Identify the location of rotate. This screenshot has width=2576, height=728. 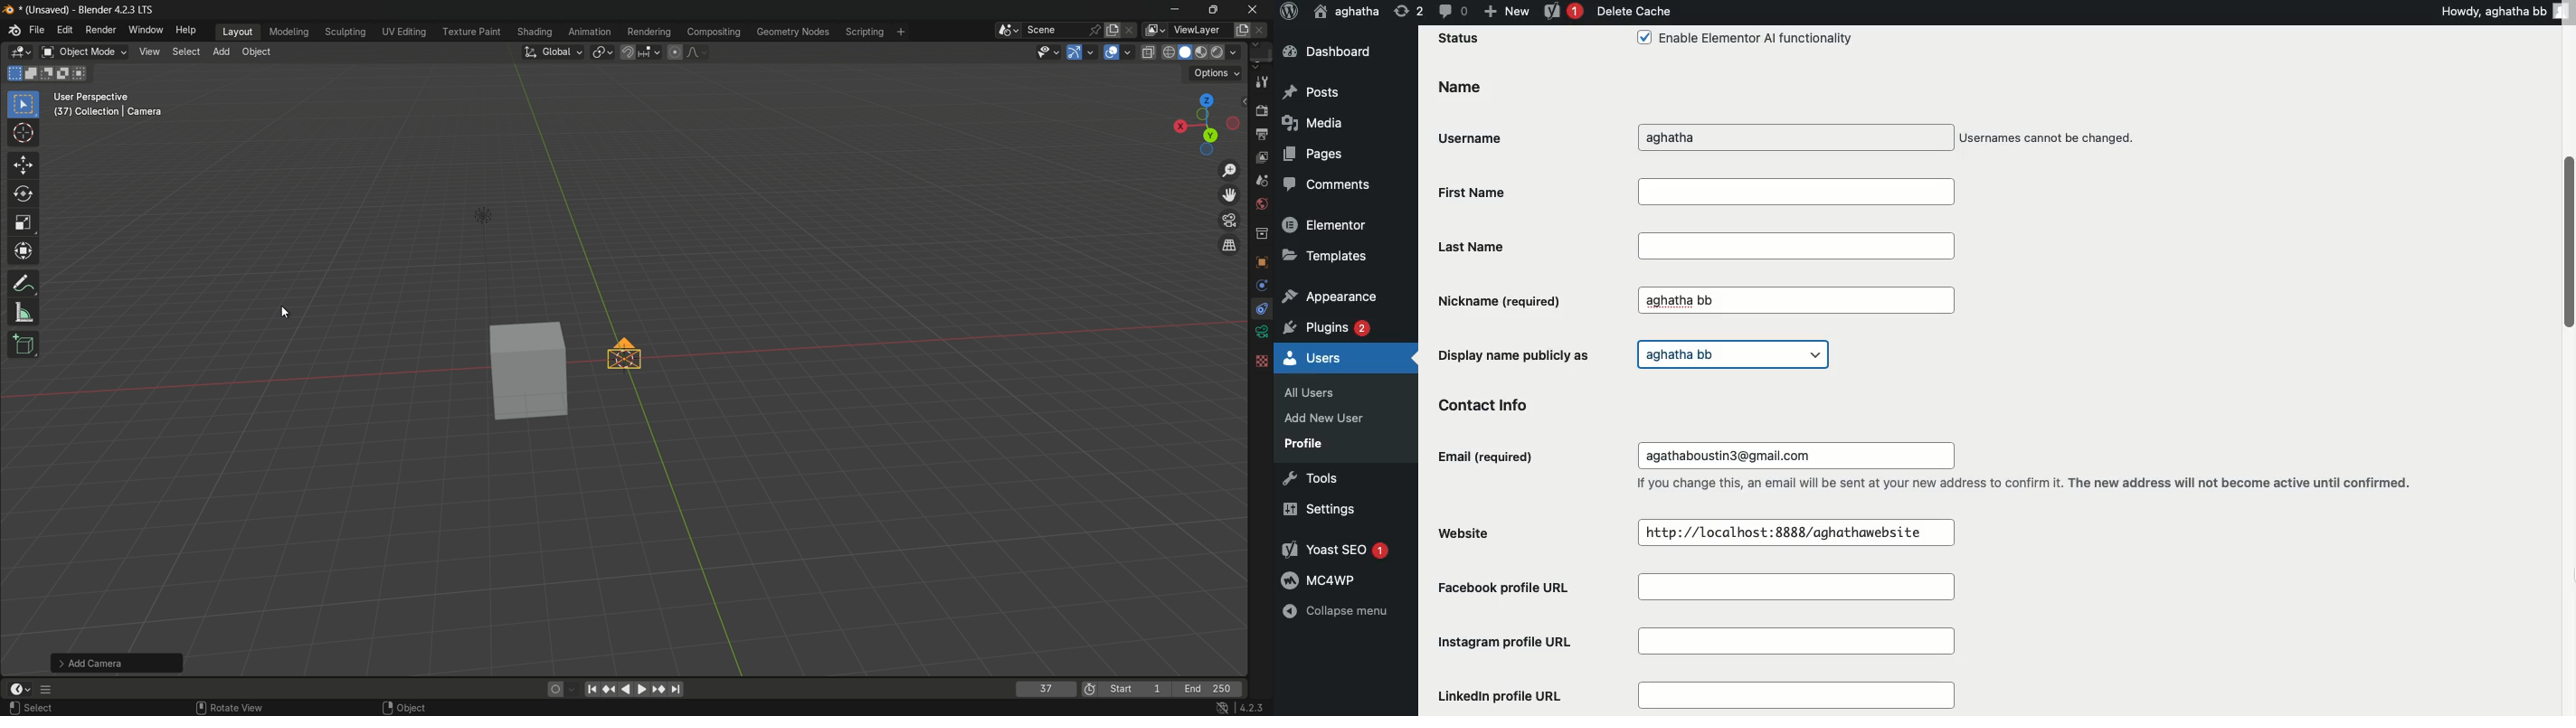
(23, 195).